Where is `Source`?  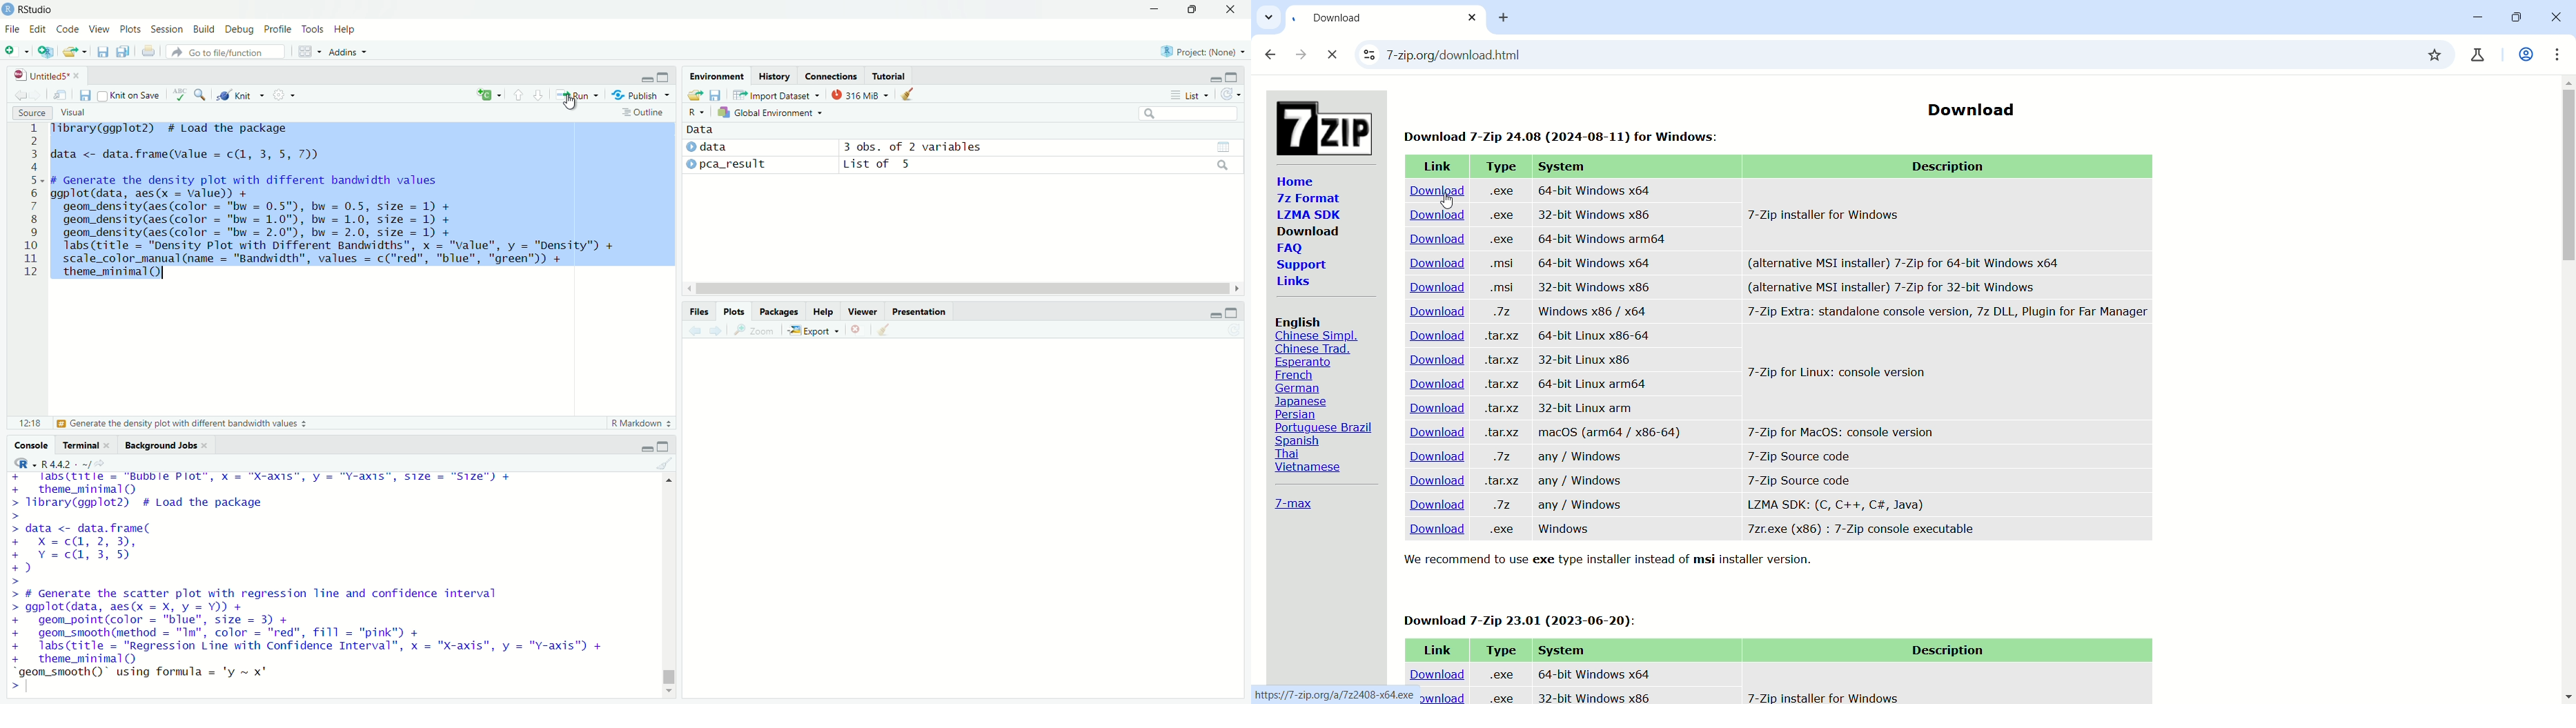 Source is located at coordinates (31, 113).